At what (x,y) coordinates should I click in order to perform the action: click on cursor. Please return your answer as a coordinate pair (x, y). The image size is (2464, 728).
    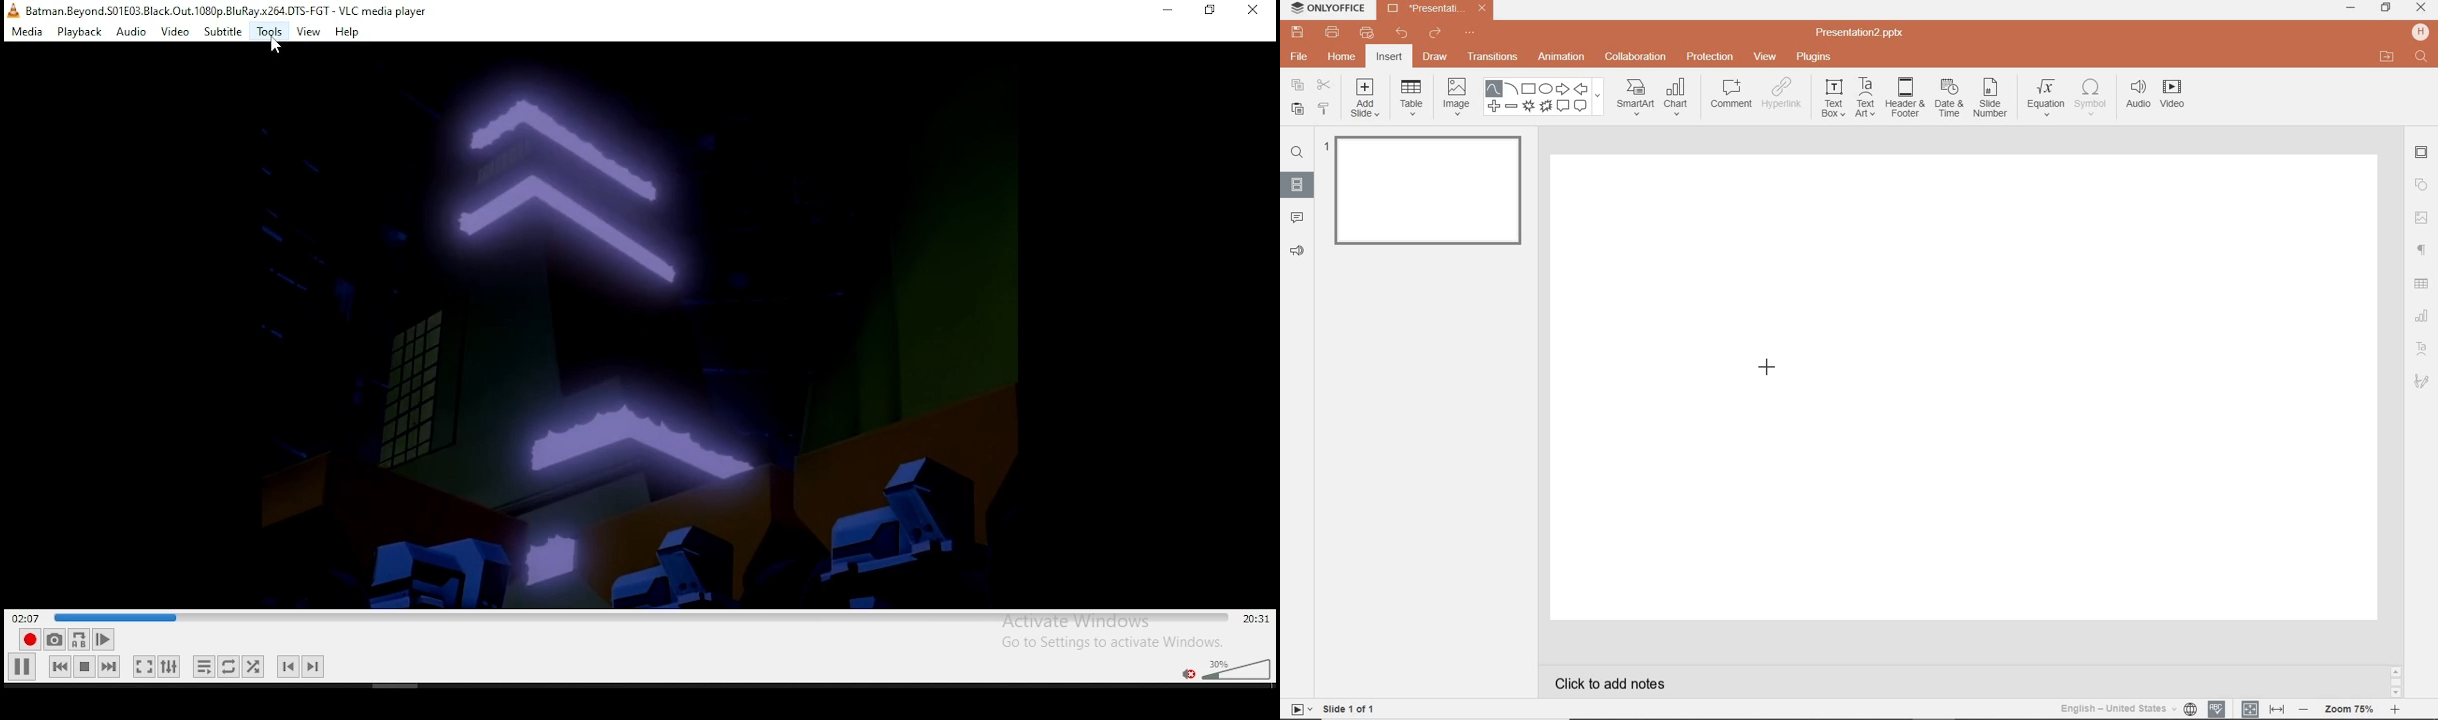
    Looking at the image, I should click on (1768, 369).